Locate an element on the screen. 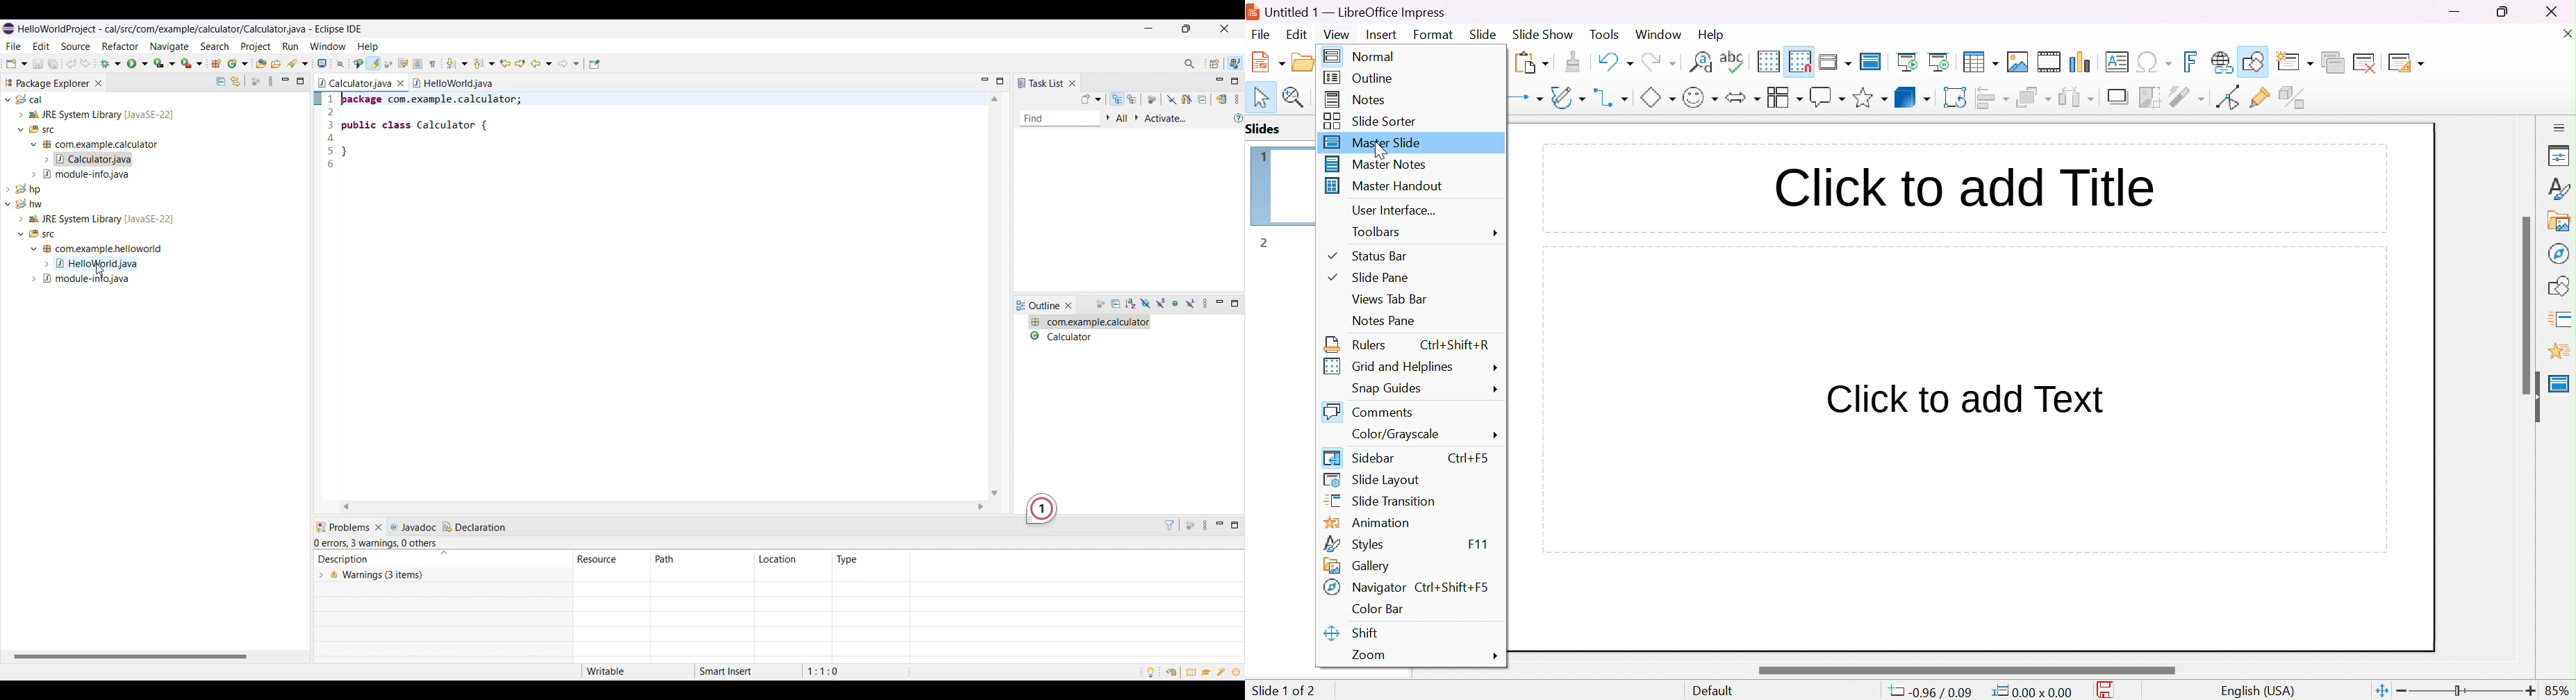  edit is located at coordinates (1298, 34).